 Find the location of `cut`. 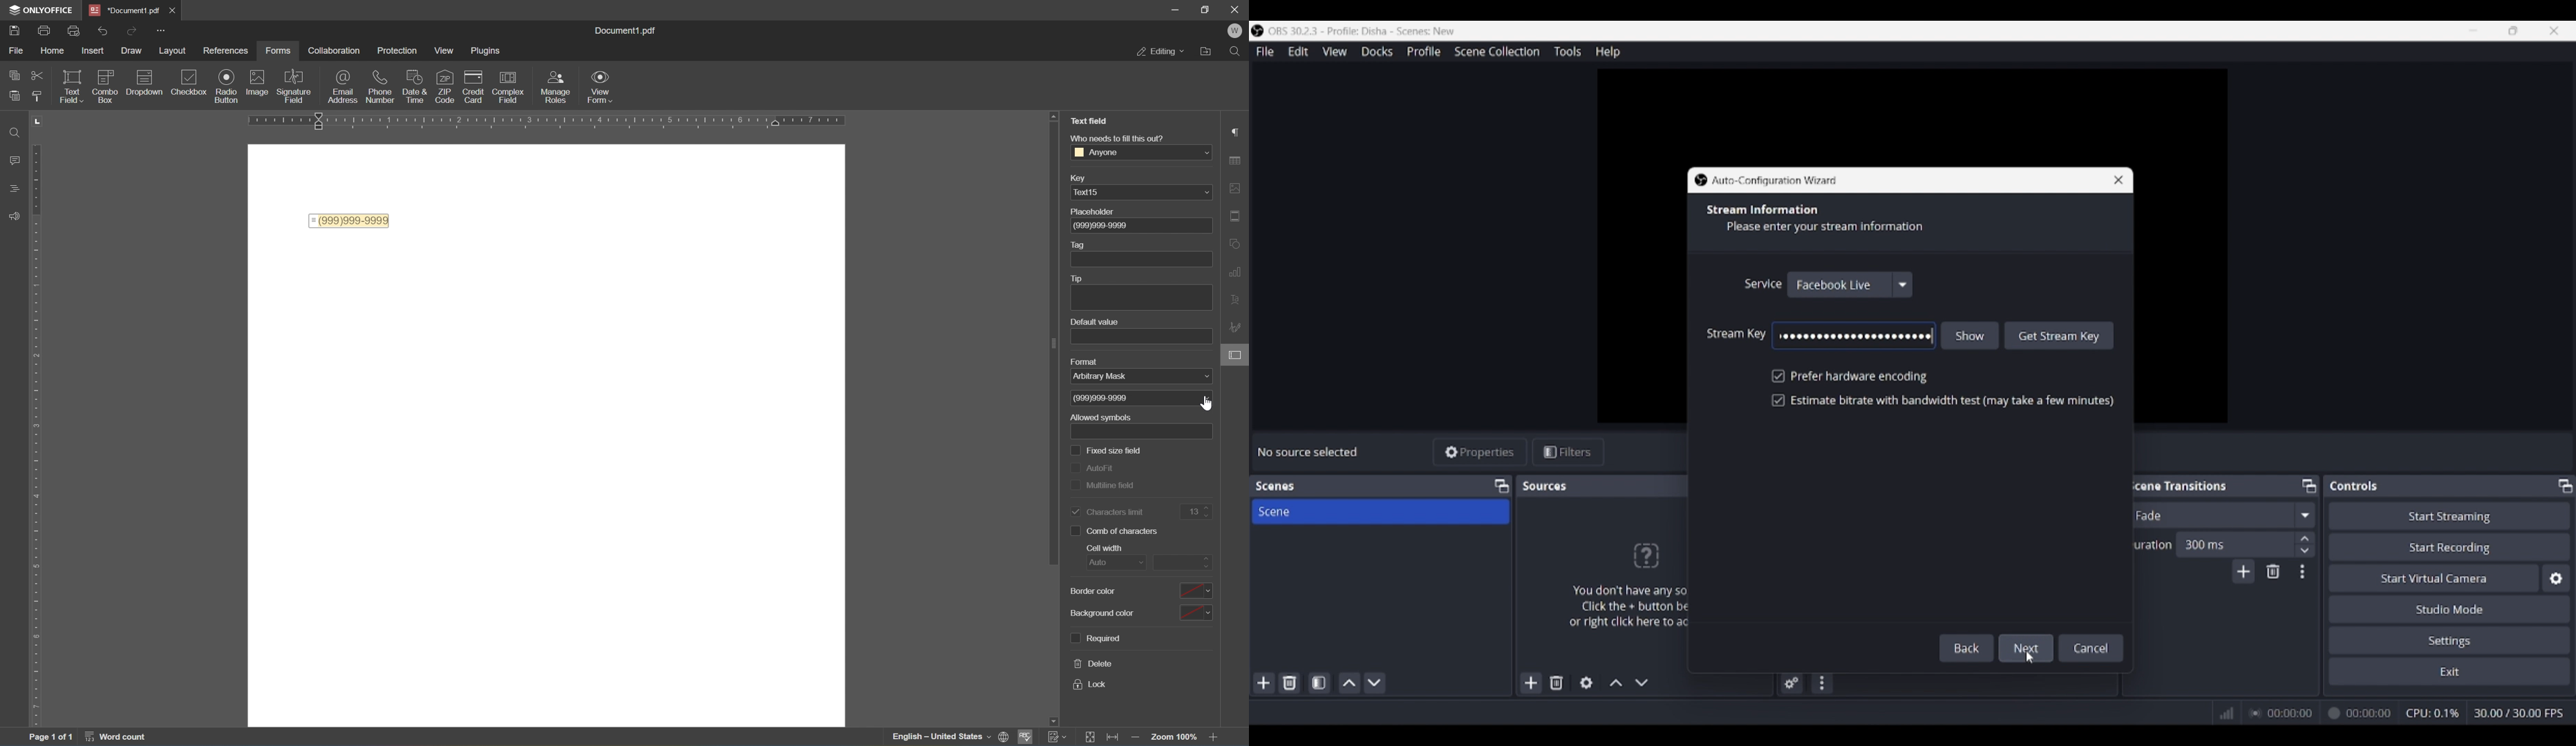

cut is located at coordinates (38, 75).